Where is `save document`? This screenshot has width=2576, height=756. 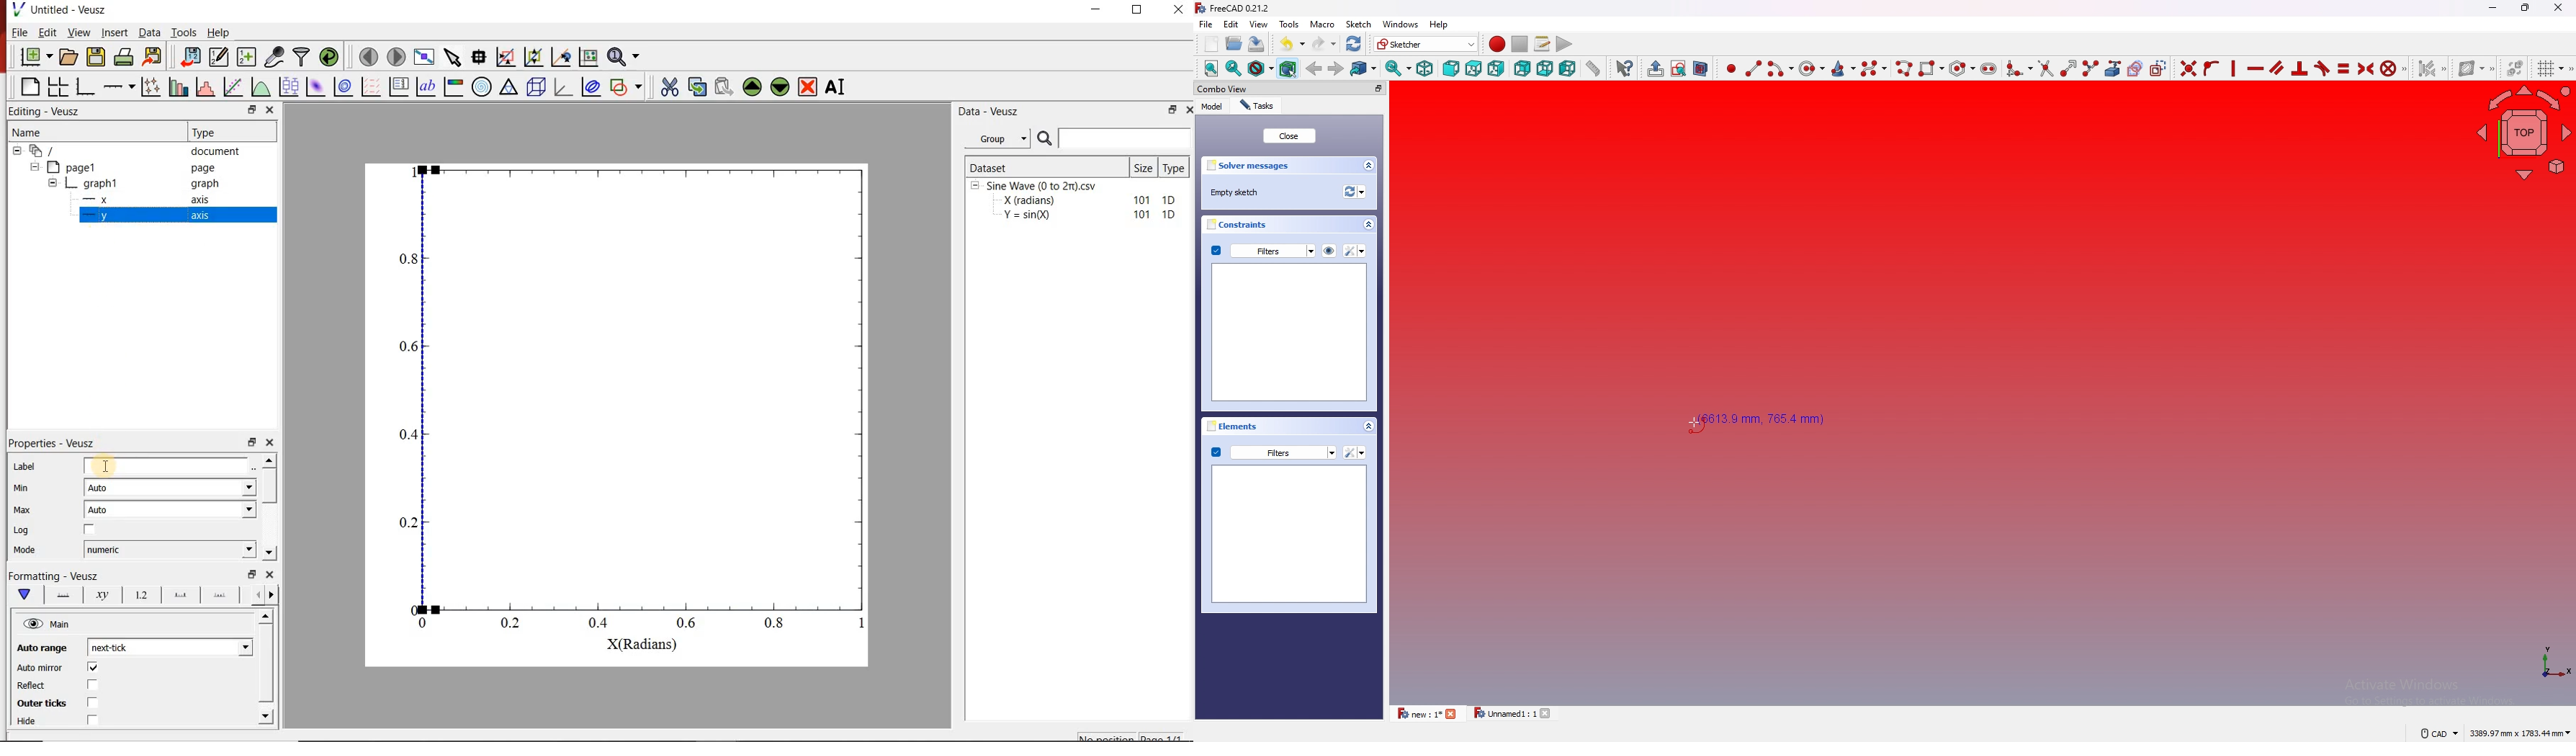
save document is located at coordinates (96, 58).